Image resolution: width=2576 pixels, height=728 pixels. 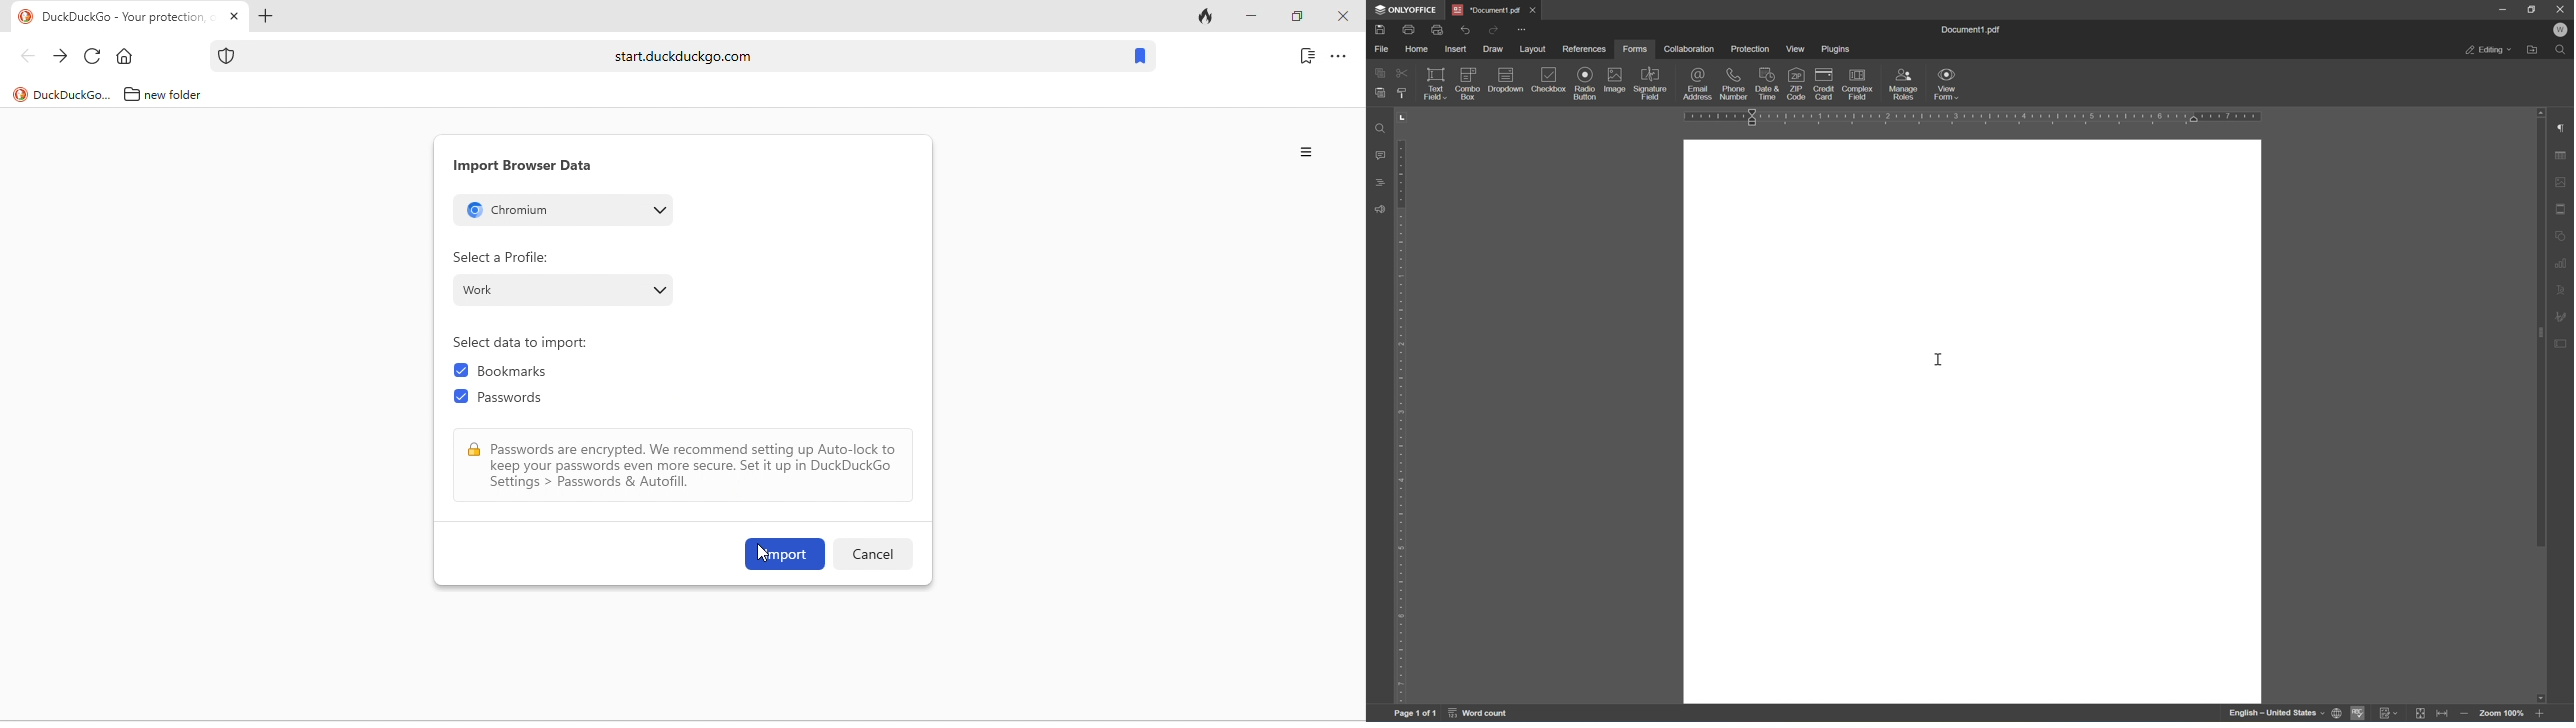 What do you see at coordinates (181, 94) in the screenshot?
I see `new folder` at bounding box center [181, 94].